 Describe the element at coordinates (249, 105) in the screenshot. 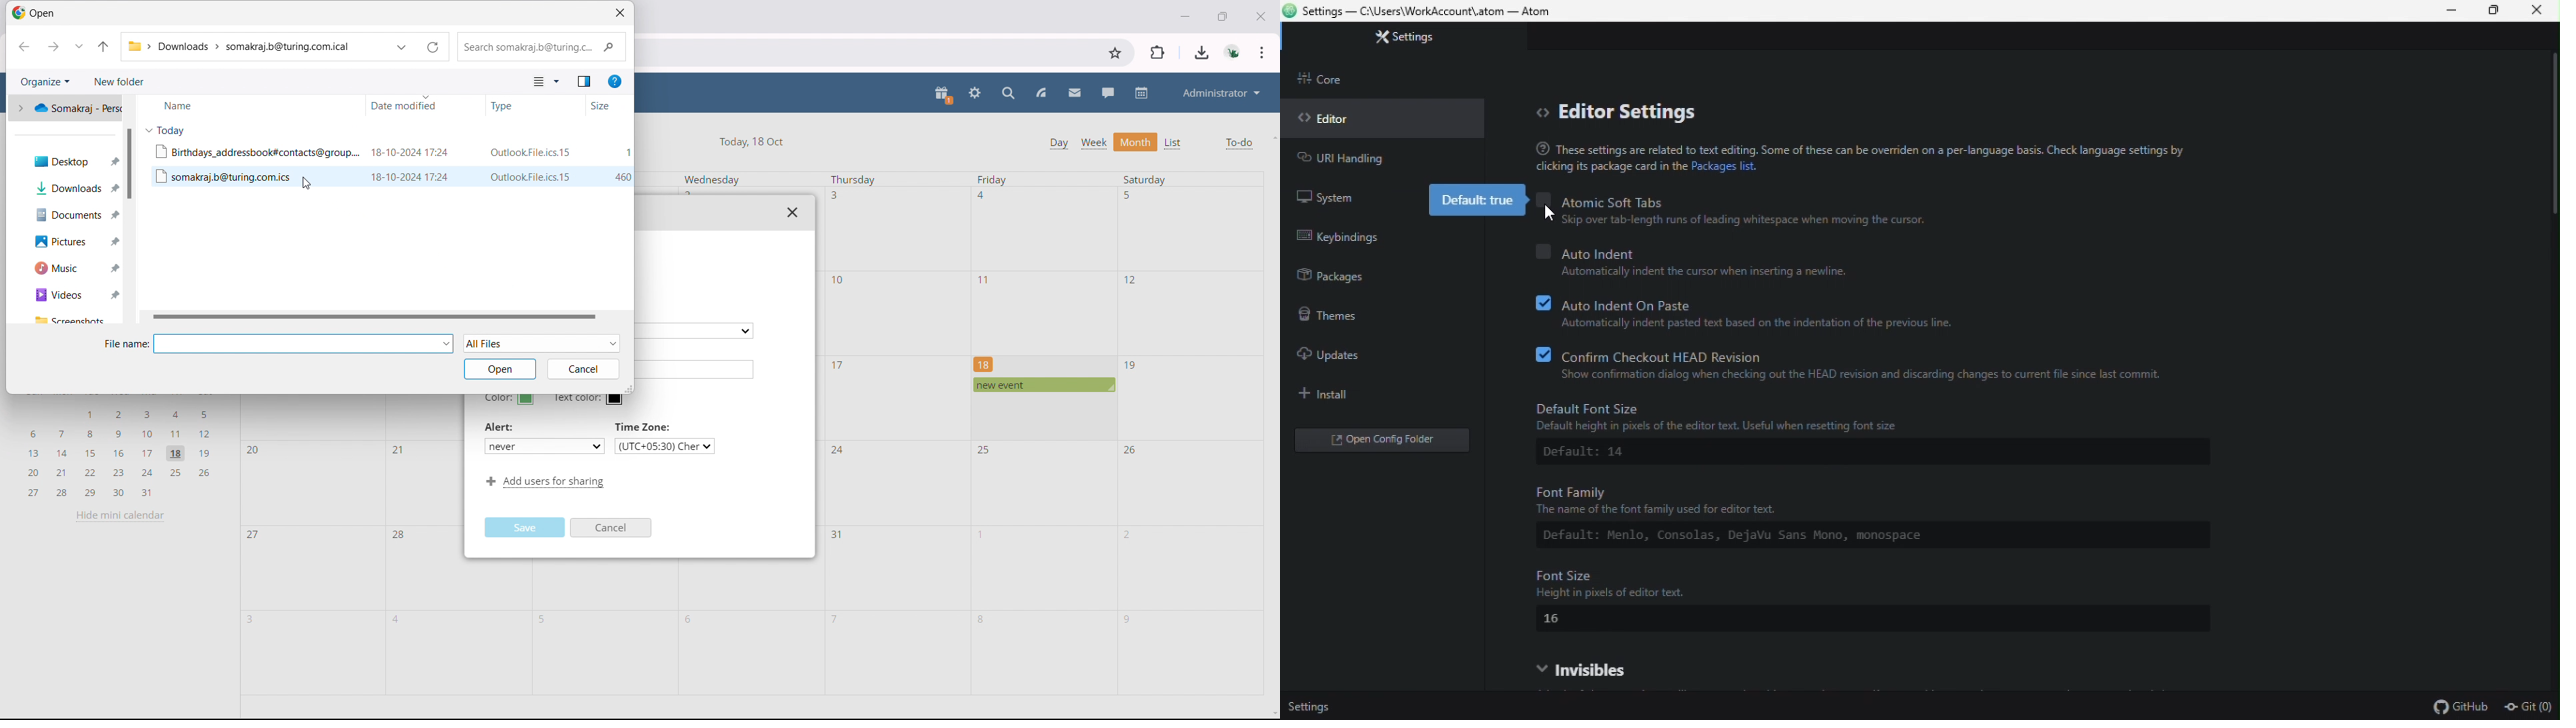

I see `name` at that location.